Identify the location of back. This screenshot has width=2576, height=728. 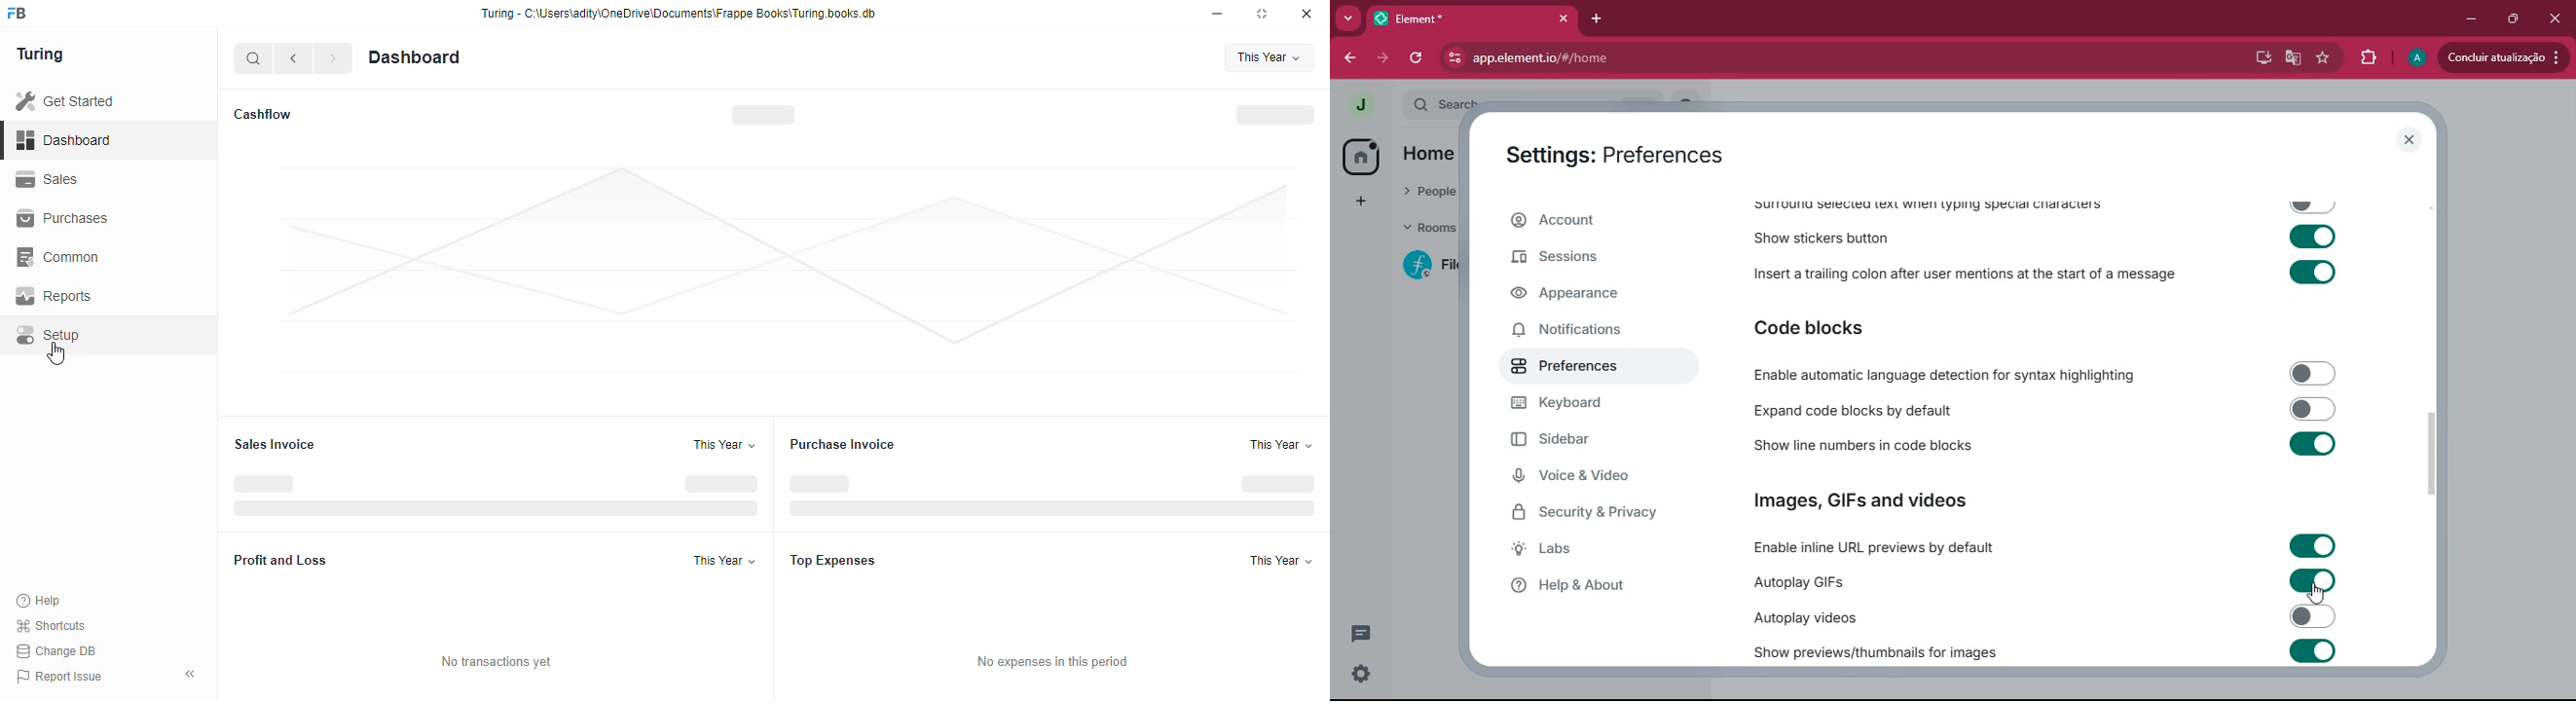
(1349, 59).